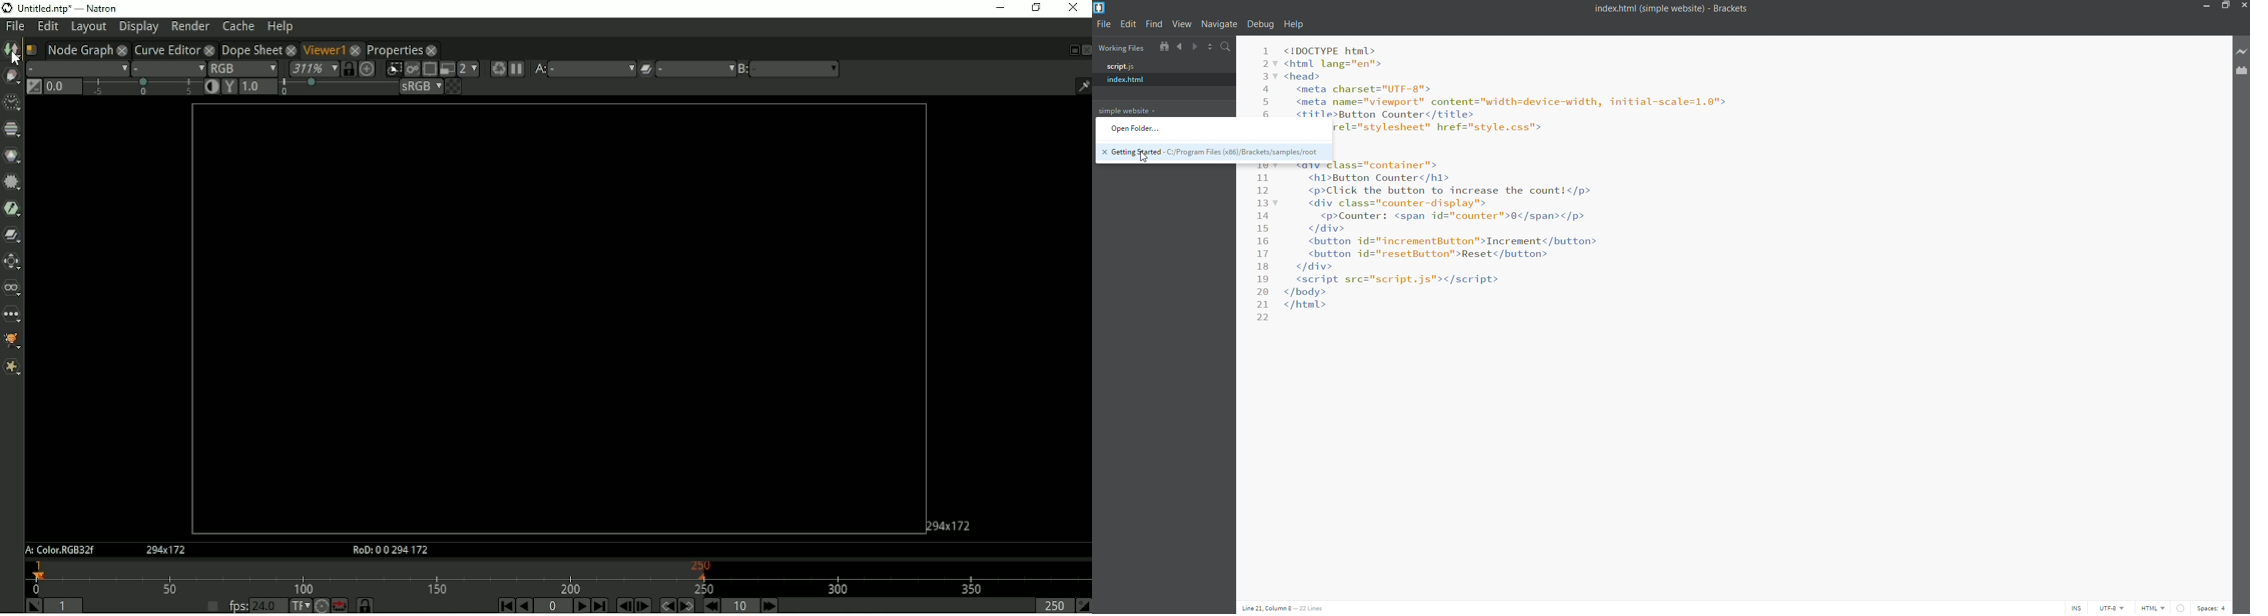  I want to click on simple website, so click(1134, 110).